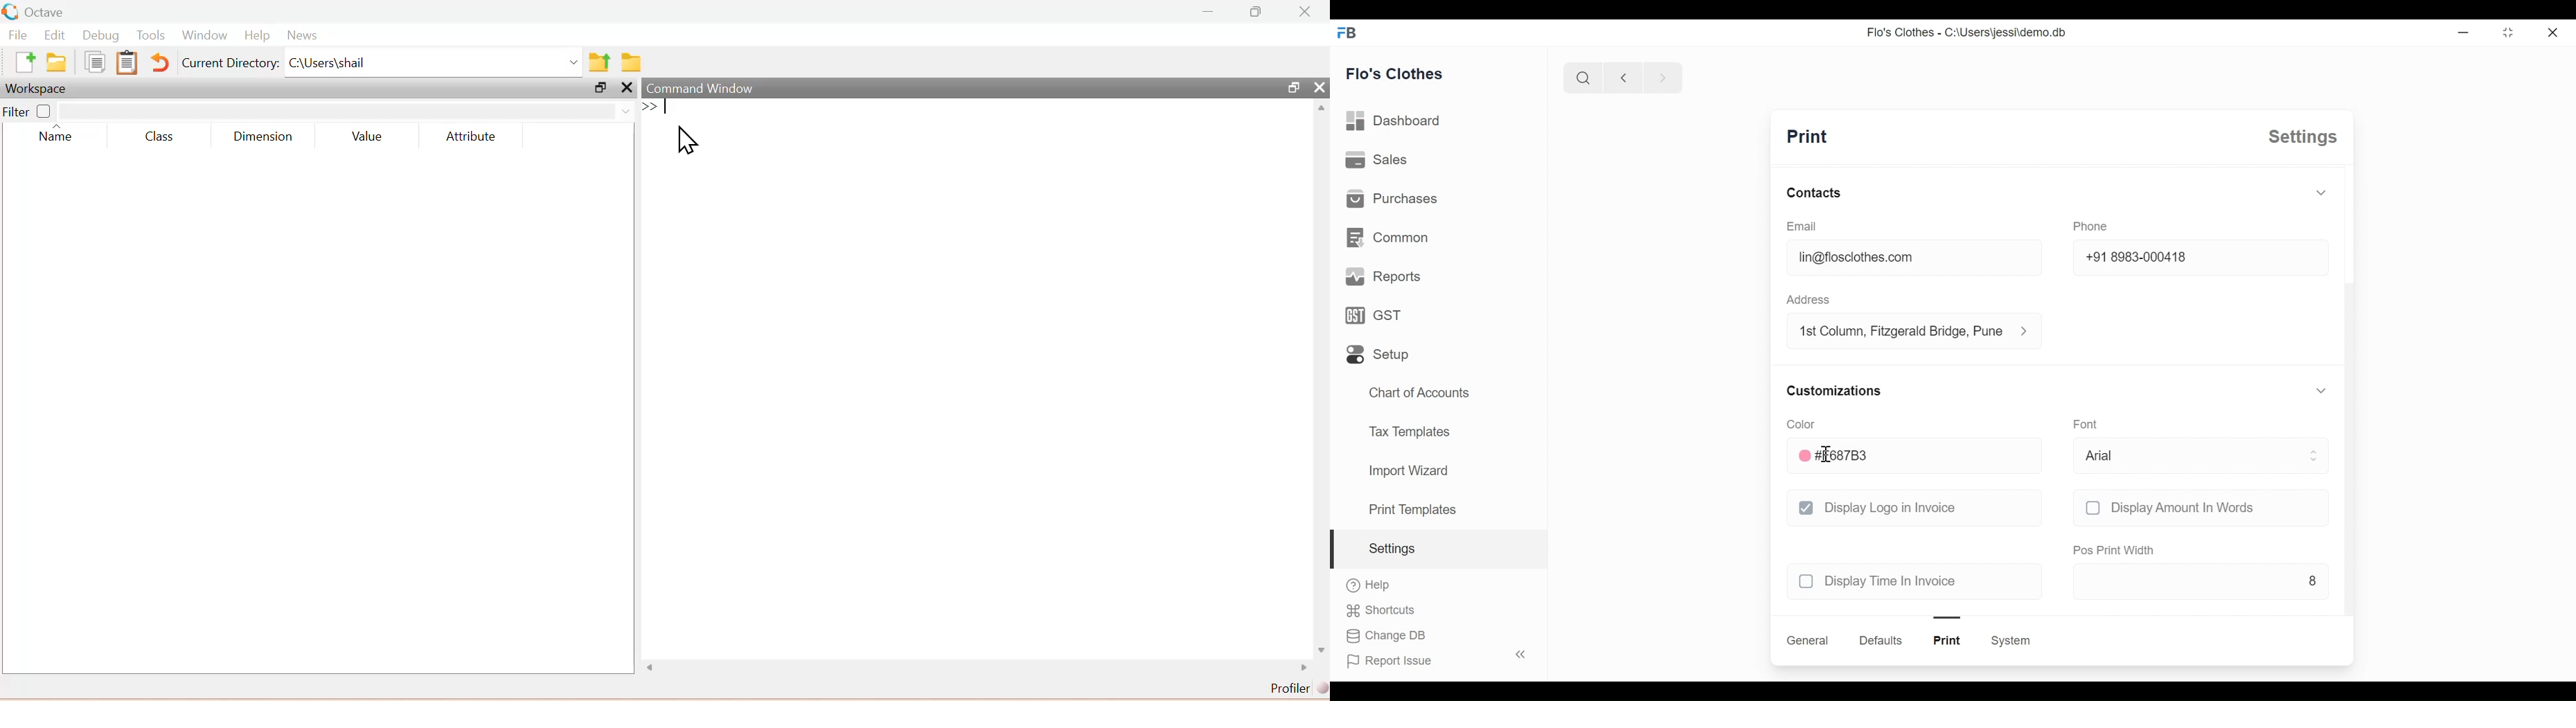 The width and height of the screenshot is (2576, 728). I want to click on system, so click(2010, 641).